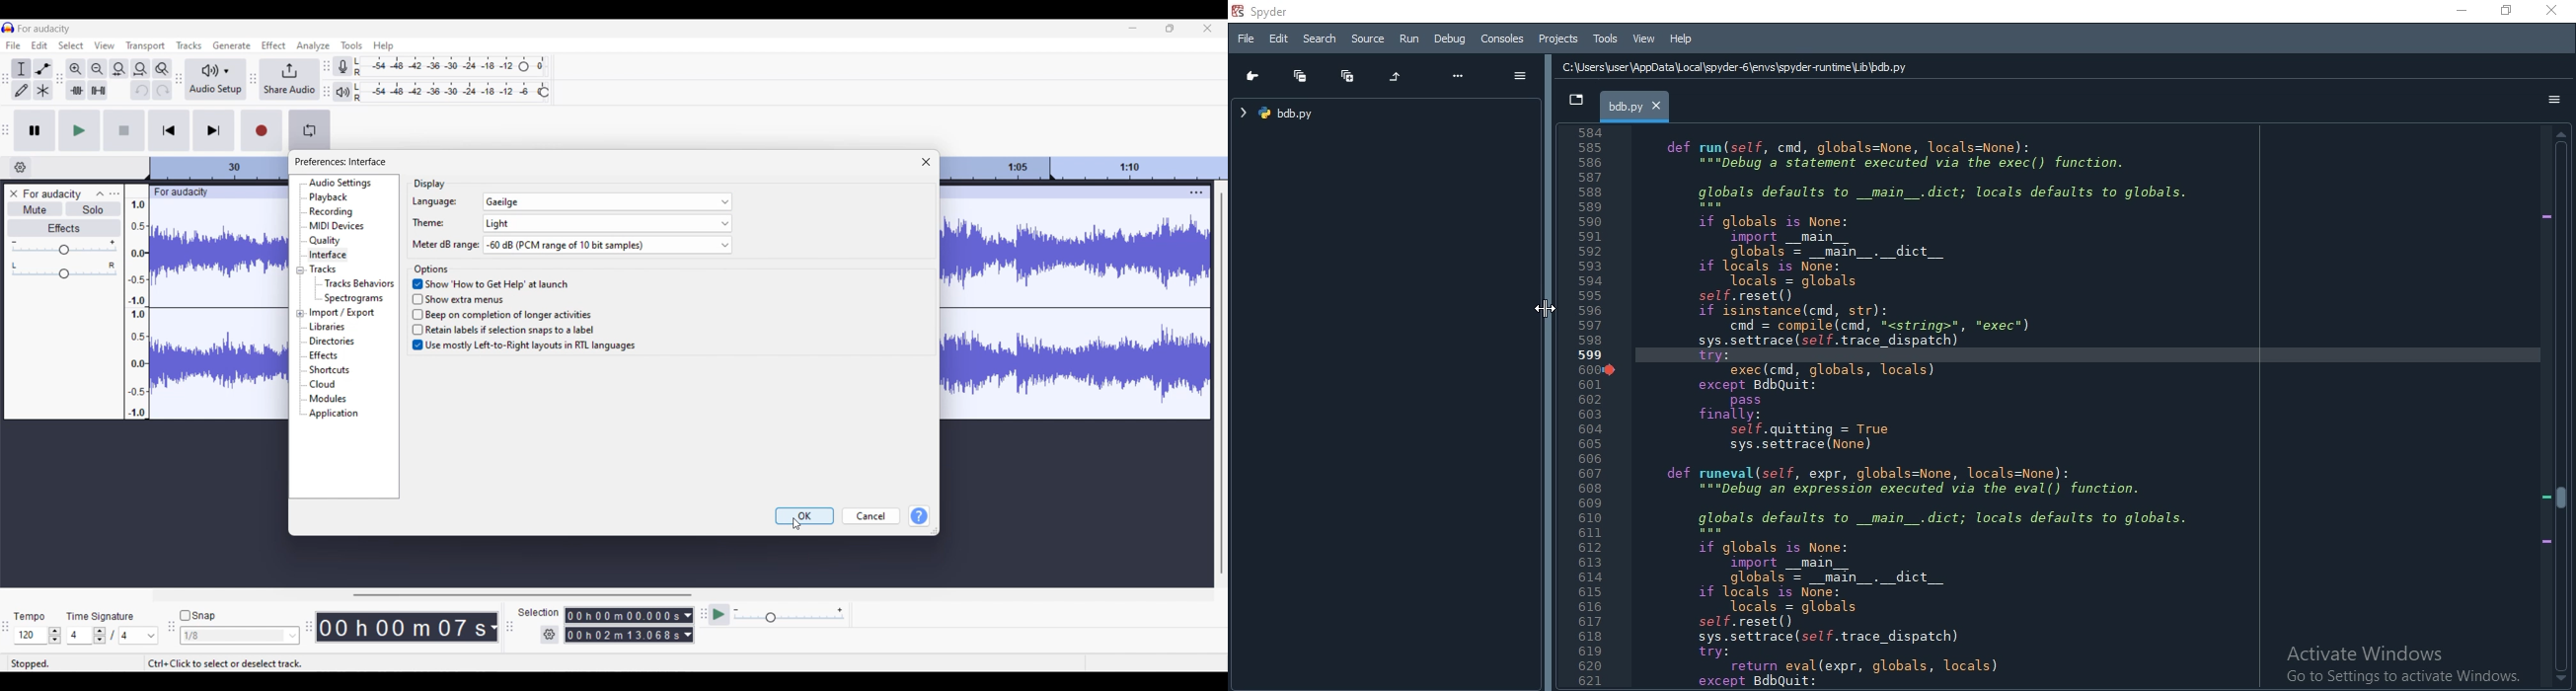 This screenshot has width=2576, height=700. Describe the element at coordinates (523, 347) in the screenshot. I see `Use mostly Left-to-Right layouts in RTL languages` at that location.